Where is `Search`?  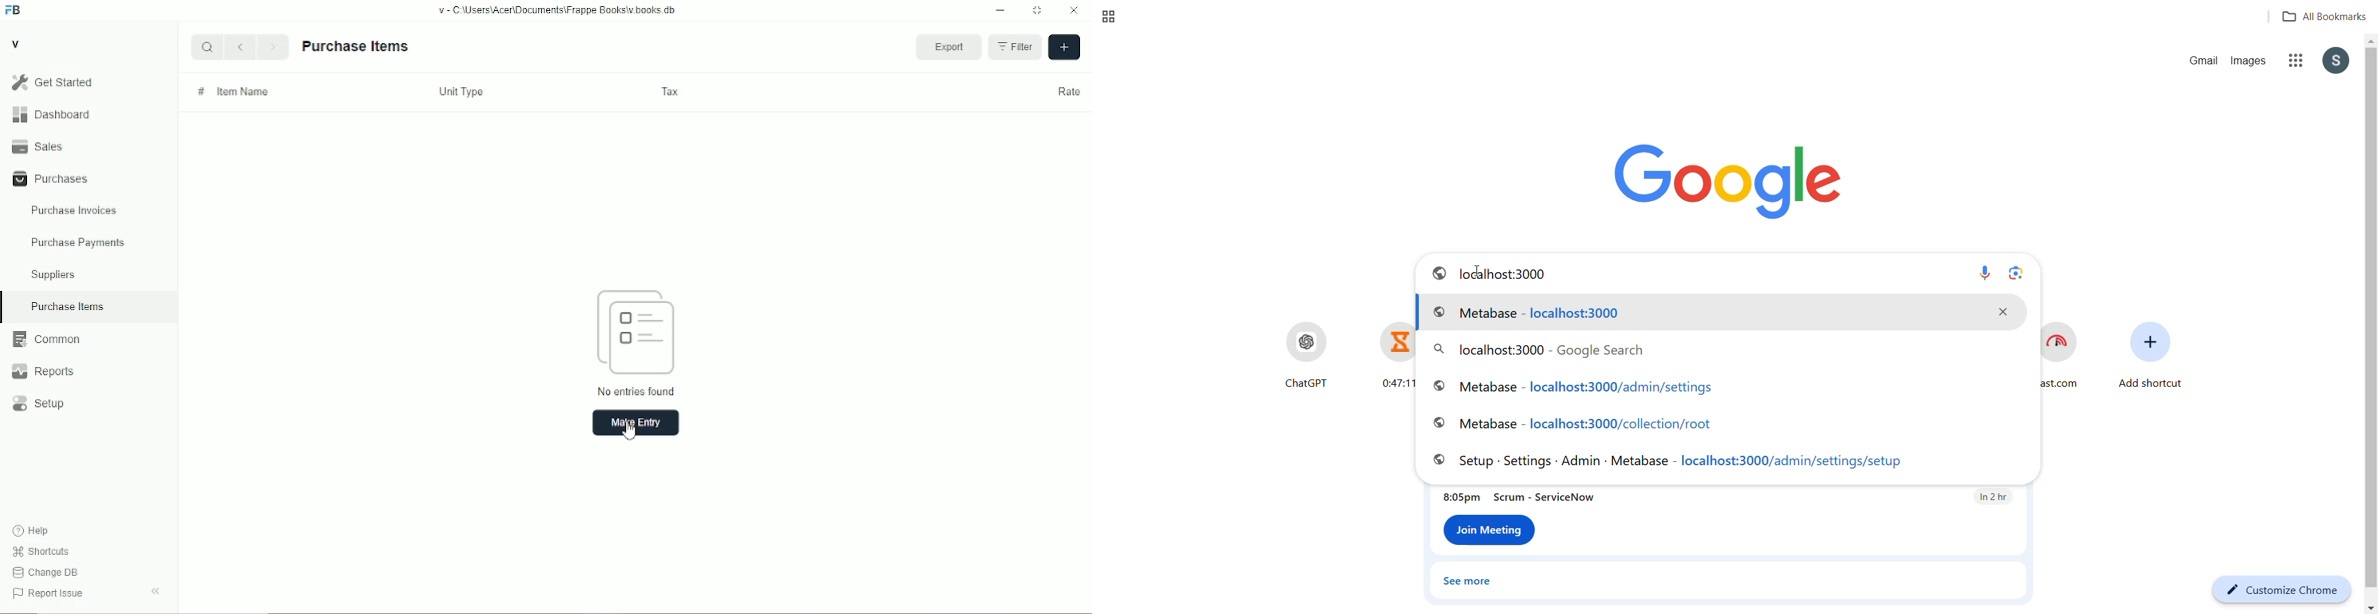 Search is located at coordinates (207, 47).